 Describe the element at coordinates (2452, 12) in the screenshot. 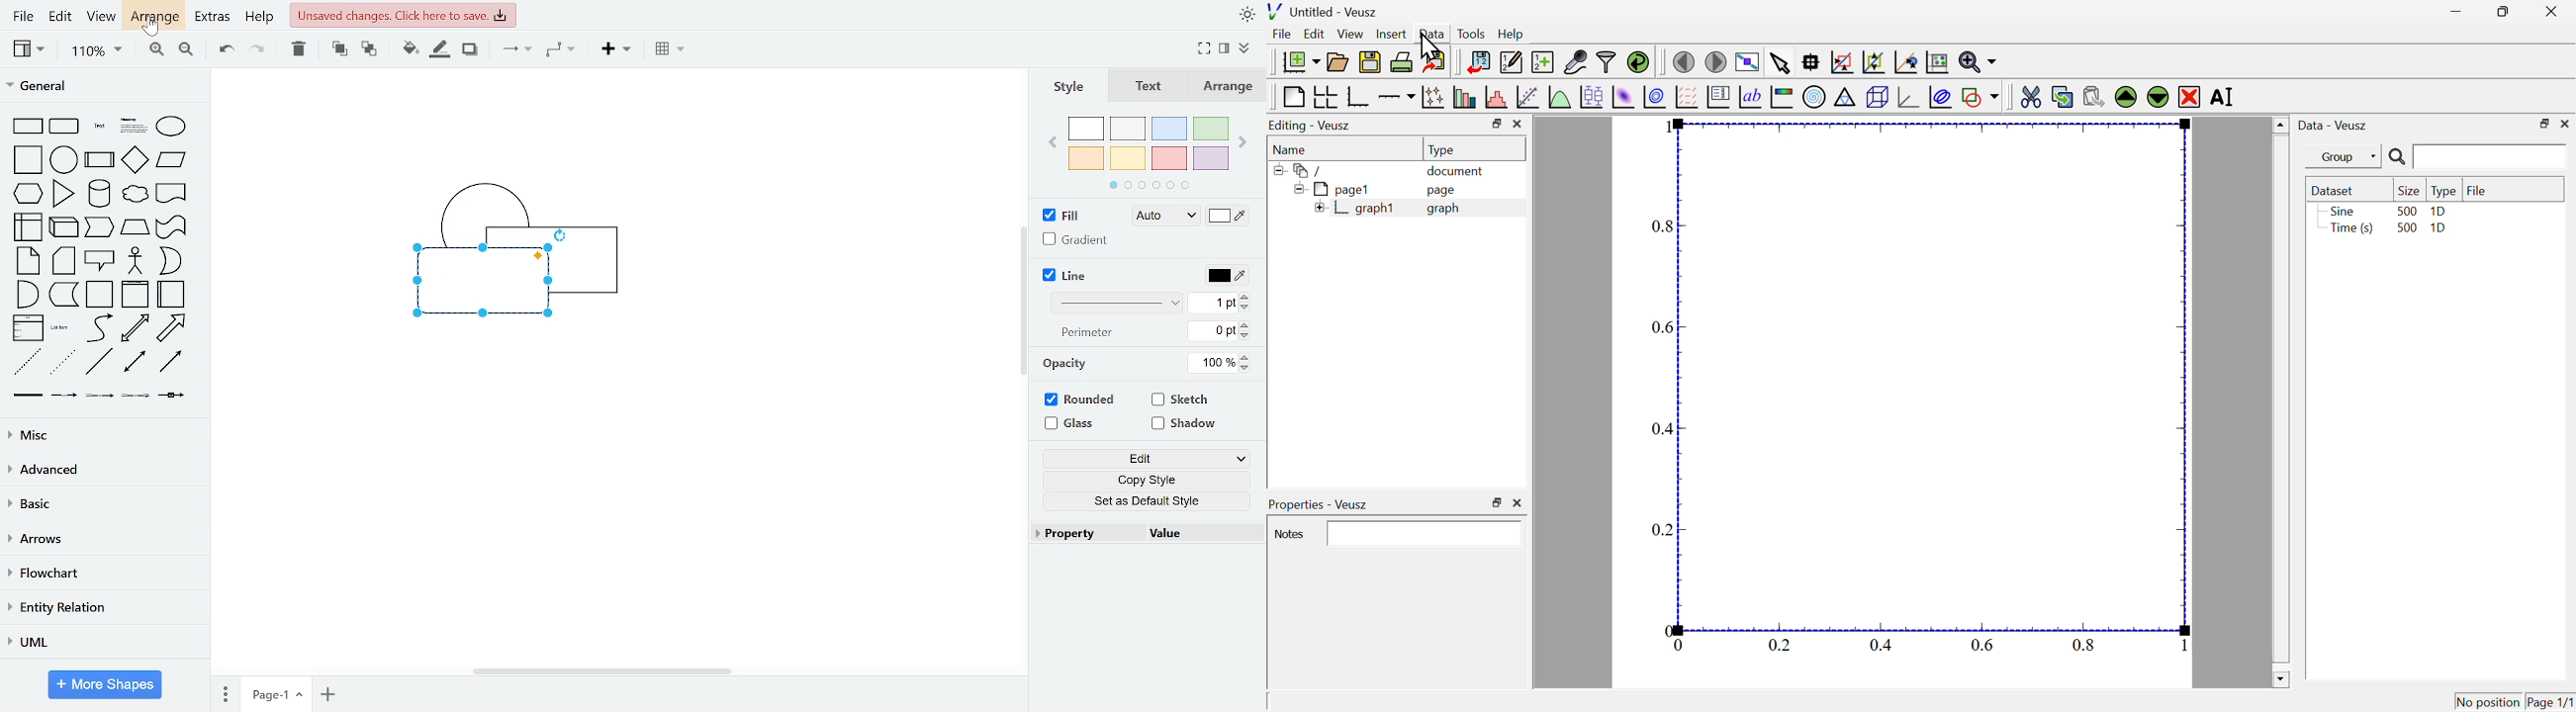

I see `minimize` at that location.